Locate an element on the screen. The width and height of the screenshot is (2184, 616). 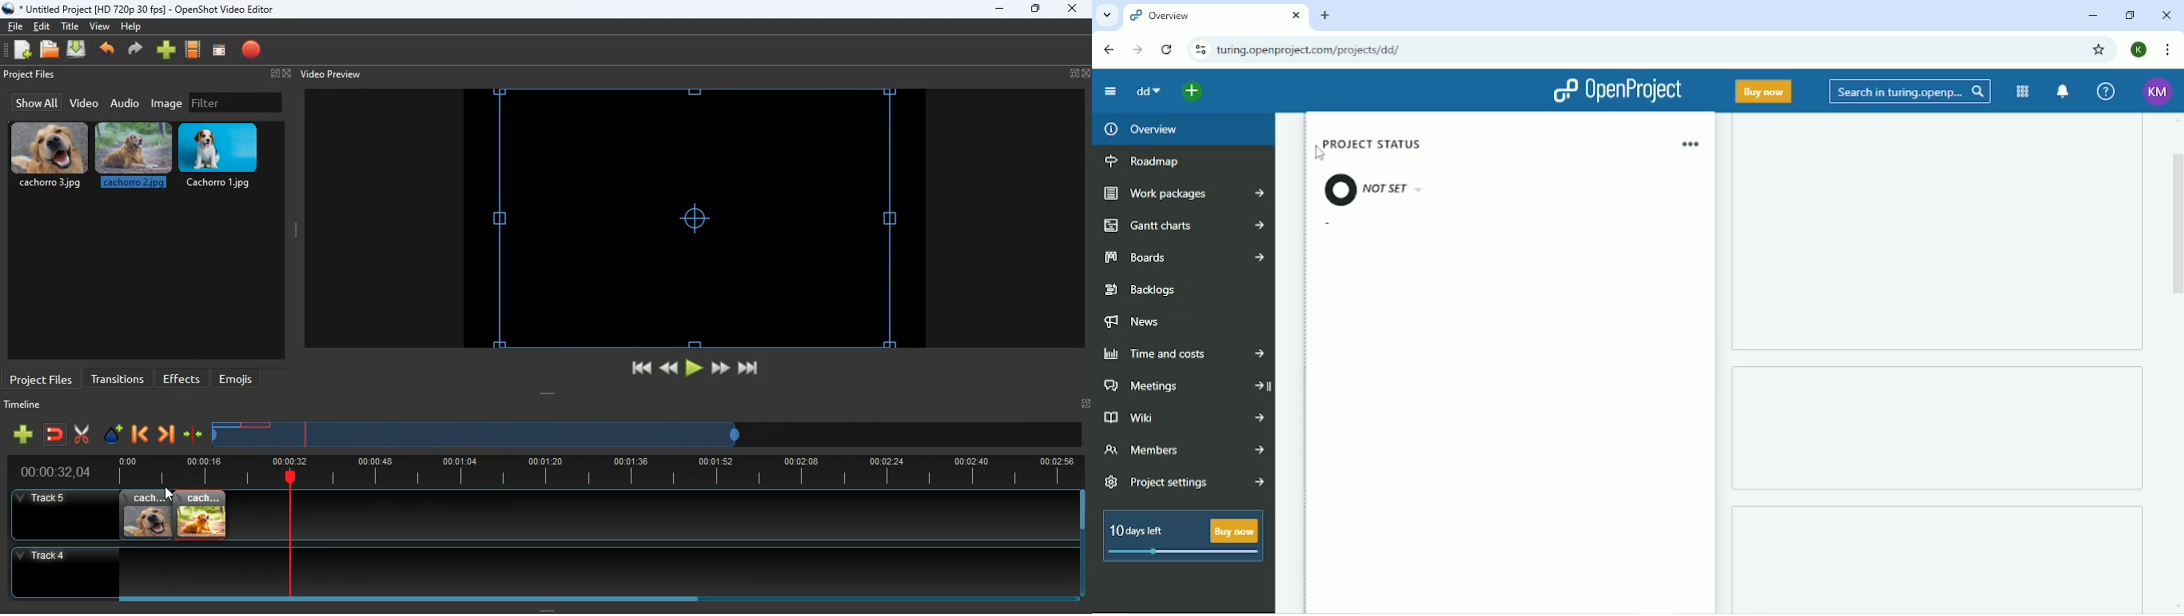
Restore down is located at coordinates (2129, 15).